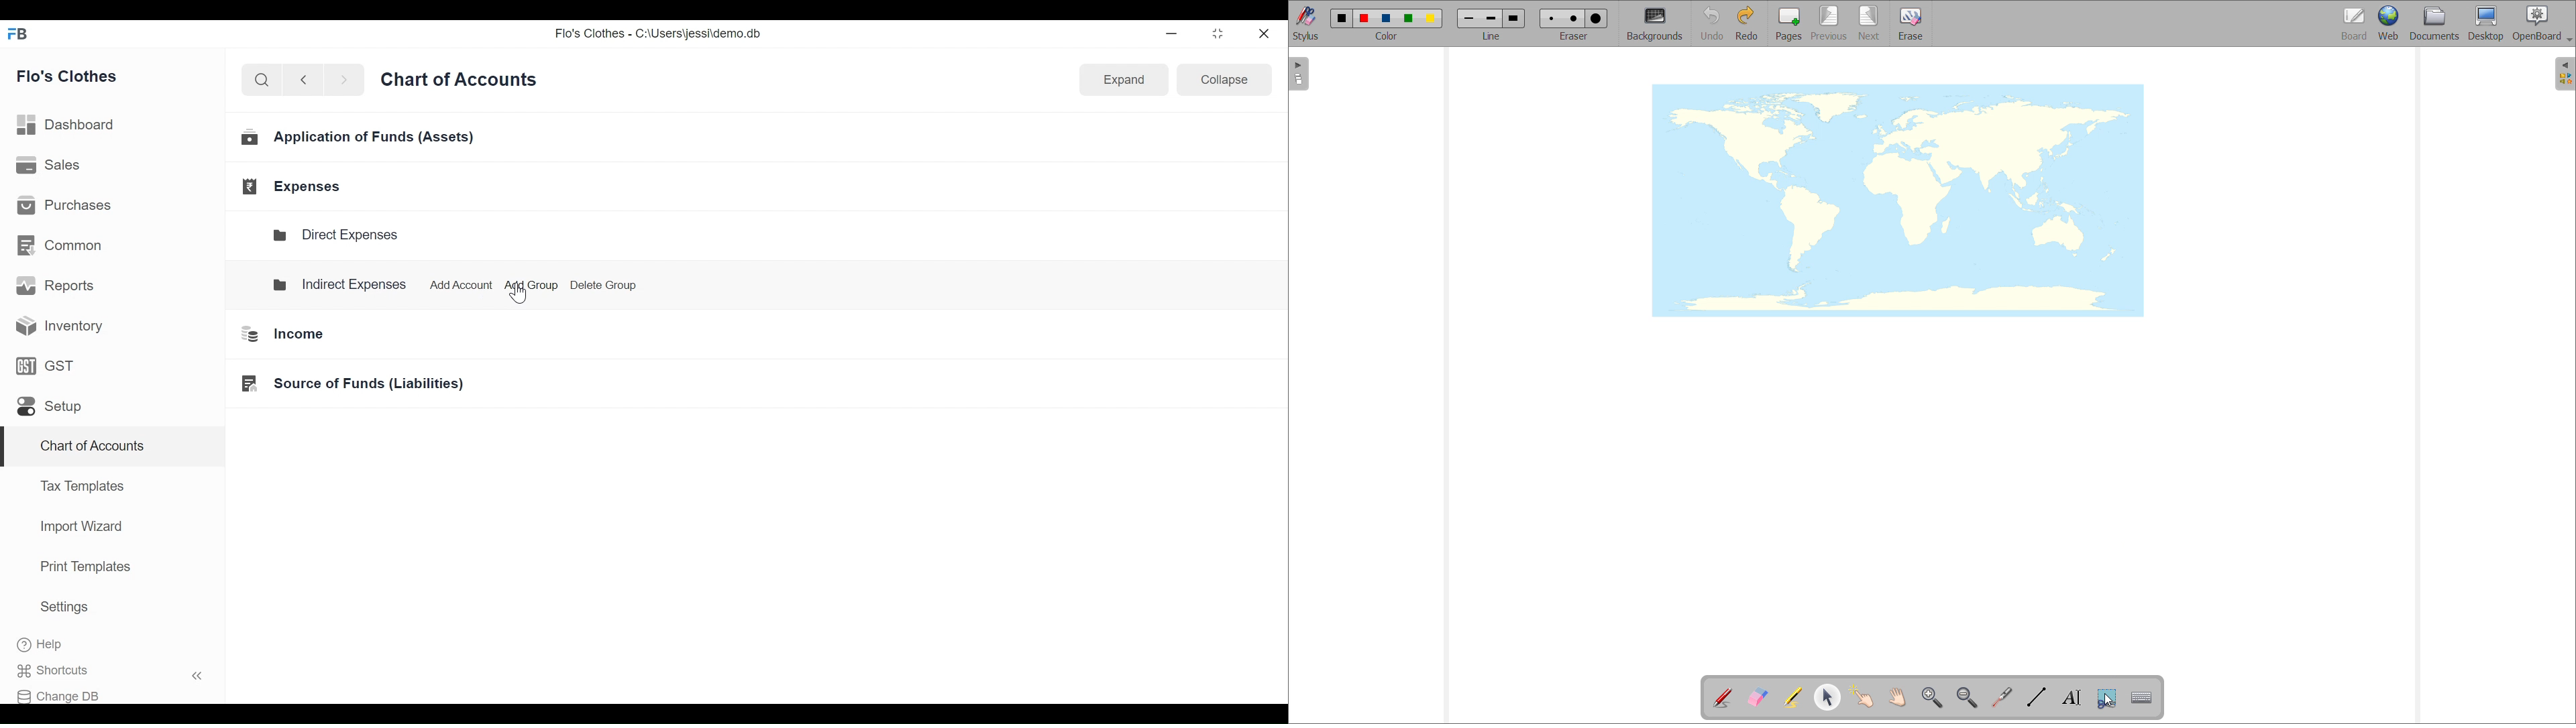 This screenshot has width=2576, height=728. I want to click on Change DB, so click(65, 693).